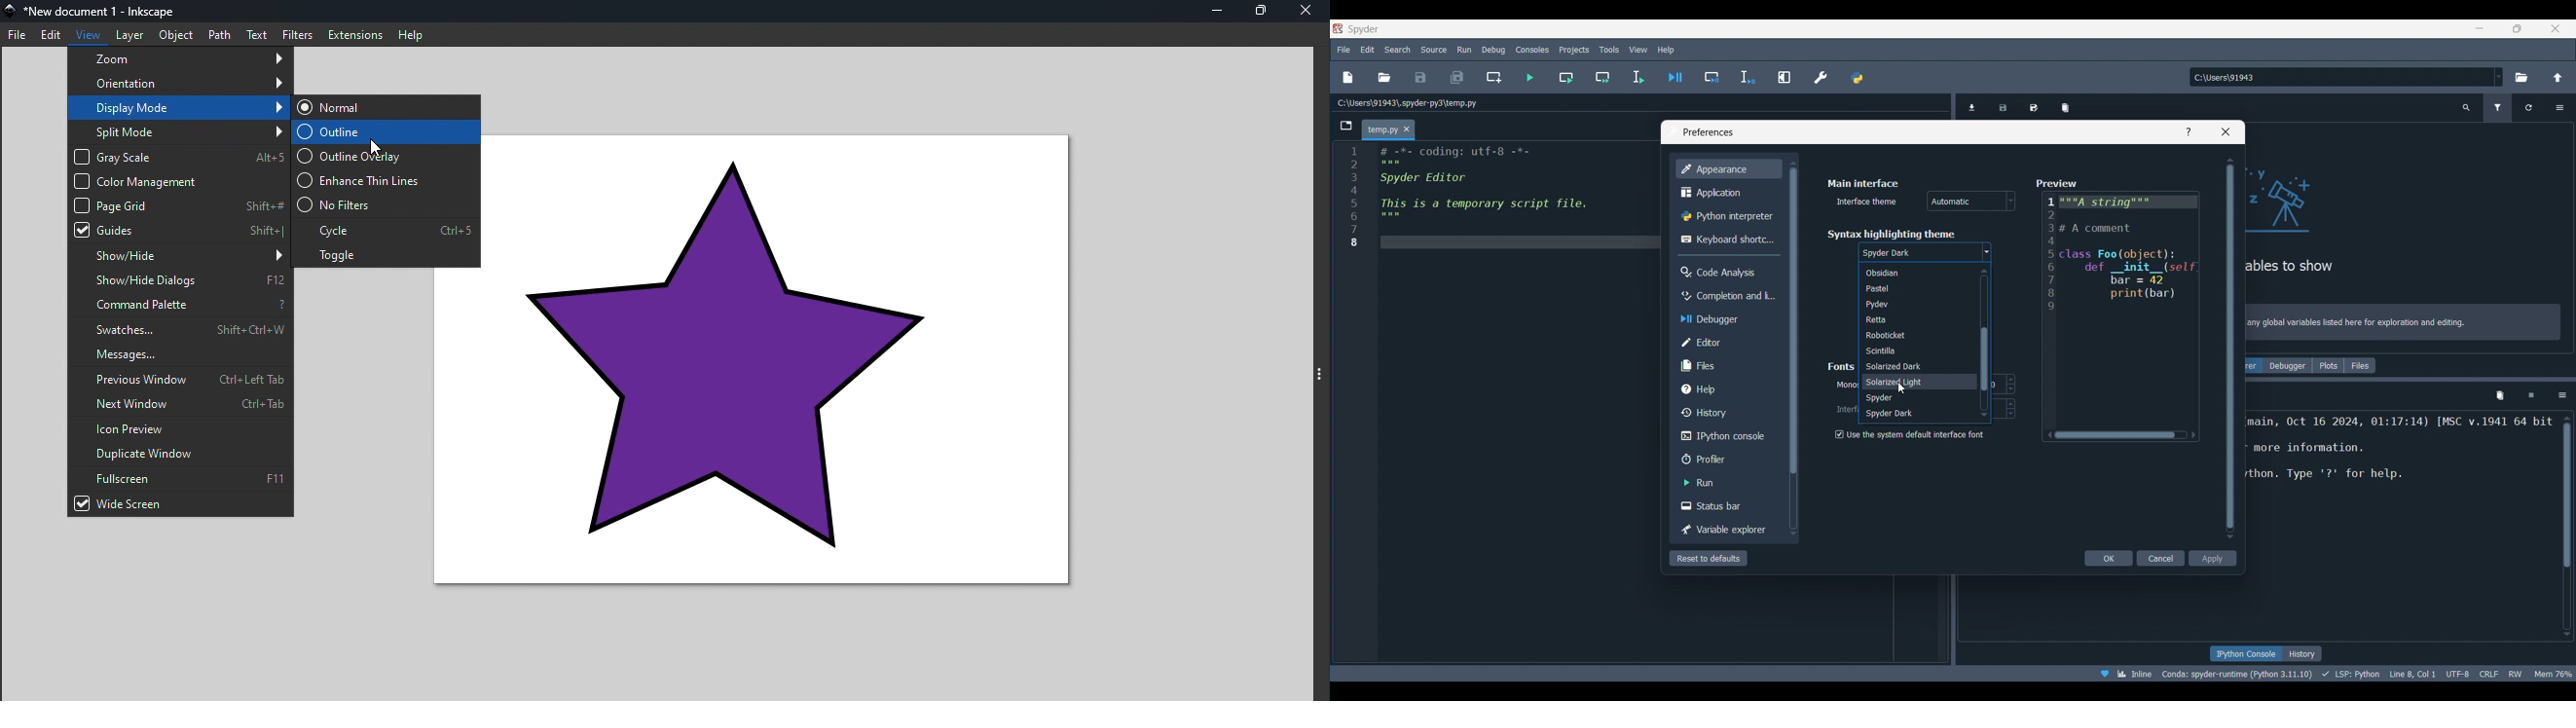 The height and width of the screenshot is (728, 2576). What do you see at coordinates (1727, 319) in the screenshot?
I see `Debugger` at bounding box center [1727, 319].